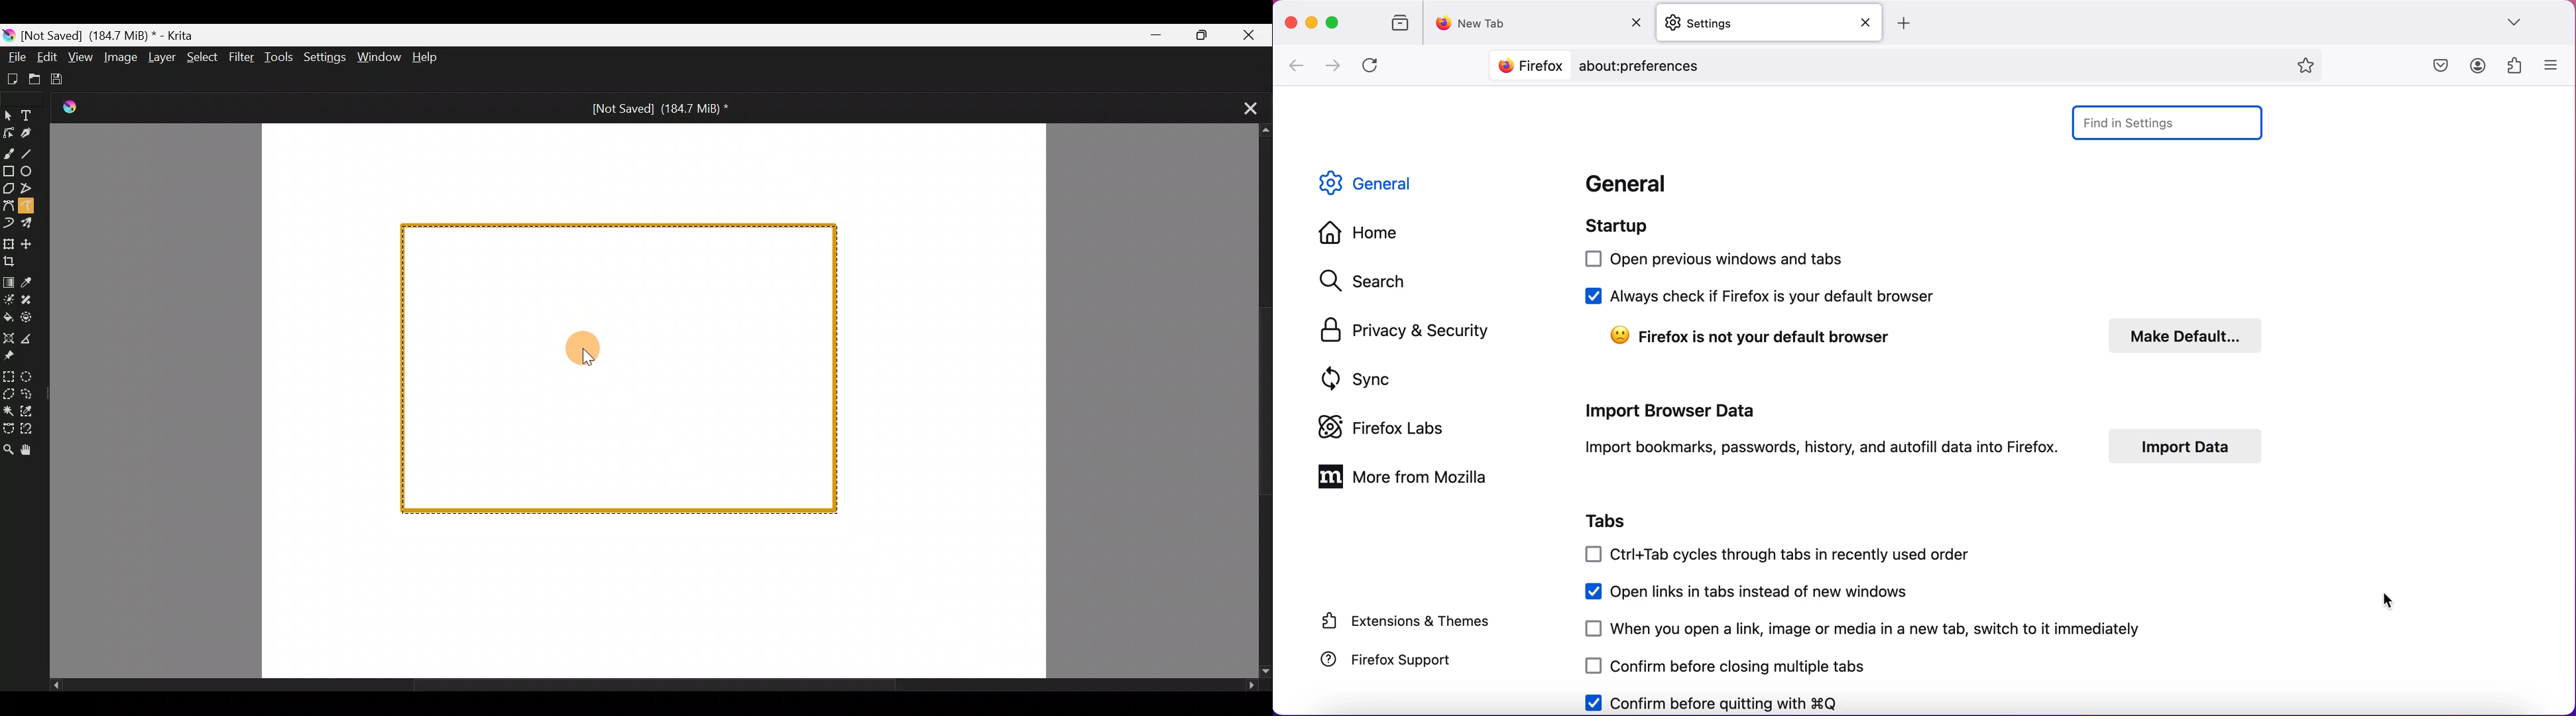 The image size is (2576, 728). Describe the element at coordinates (33, 227) in the screenshot. I see `Multibrush tool` at that location.